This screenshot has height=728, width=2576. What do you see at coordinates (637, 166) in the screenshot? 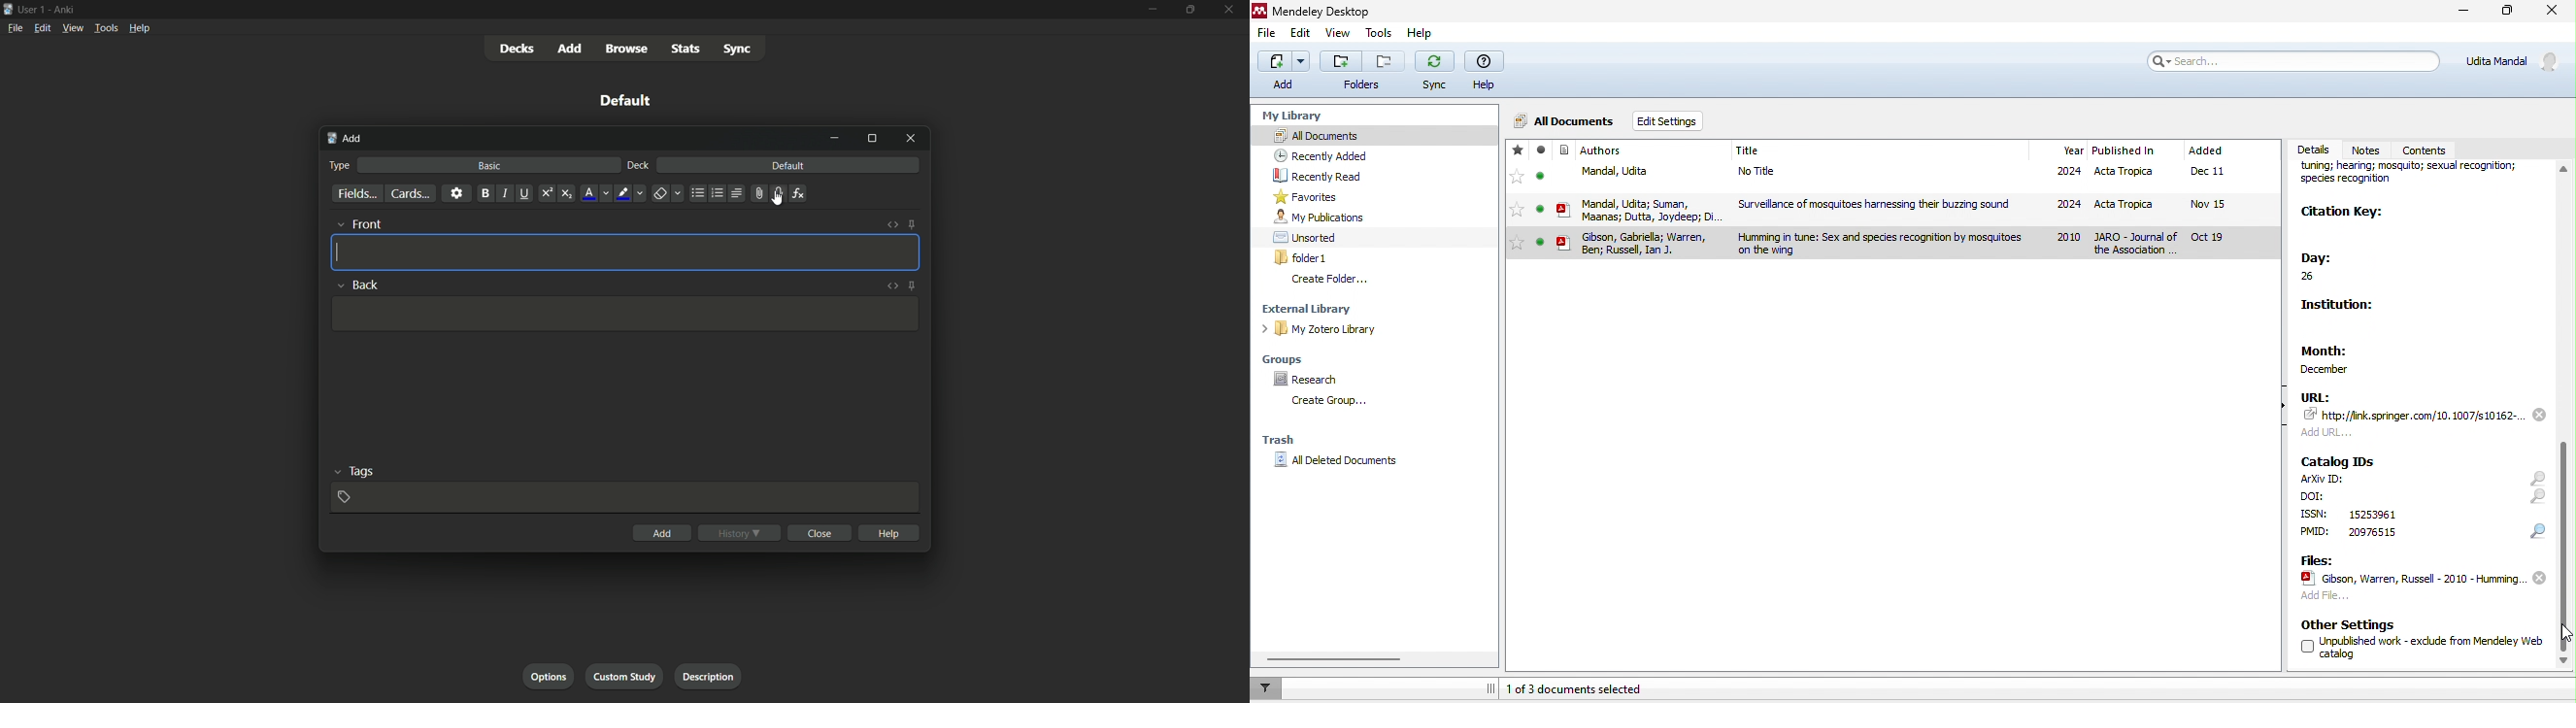
I see `deck` at bounding box center [637, 166].